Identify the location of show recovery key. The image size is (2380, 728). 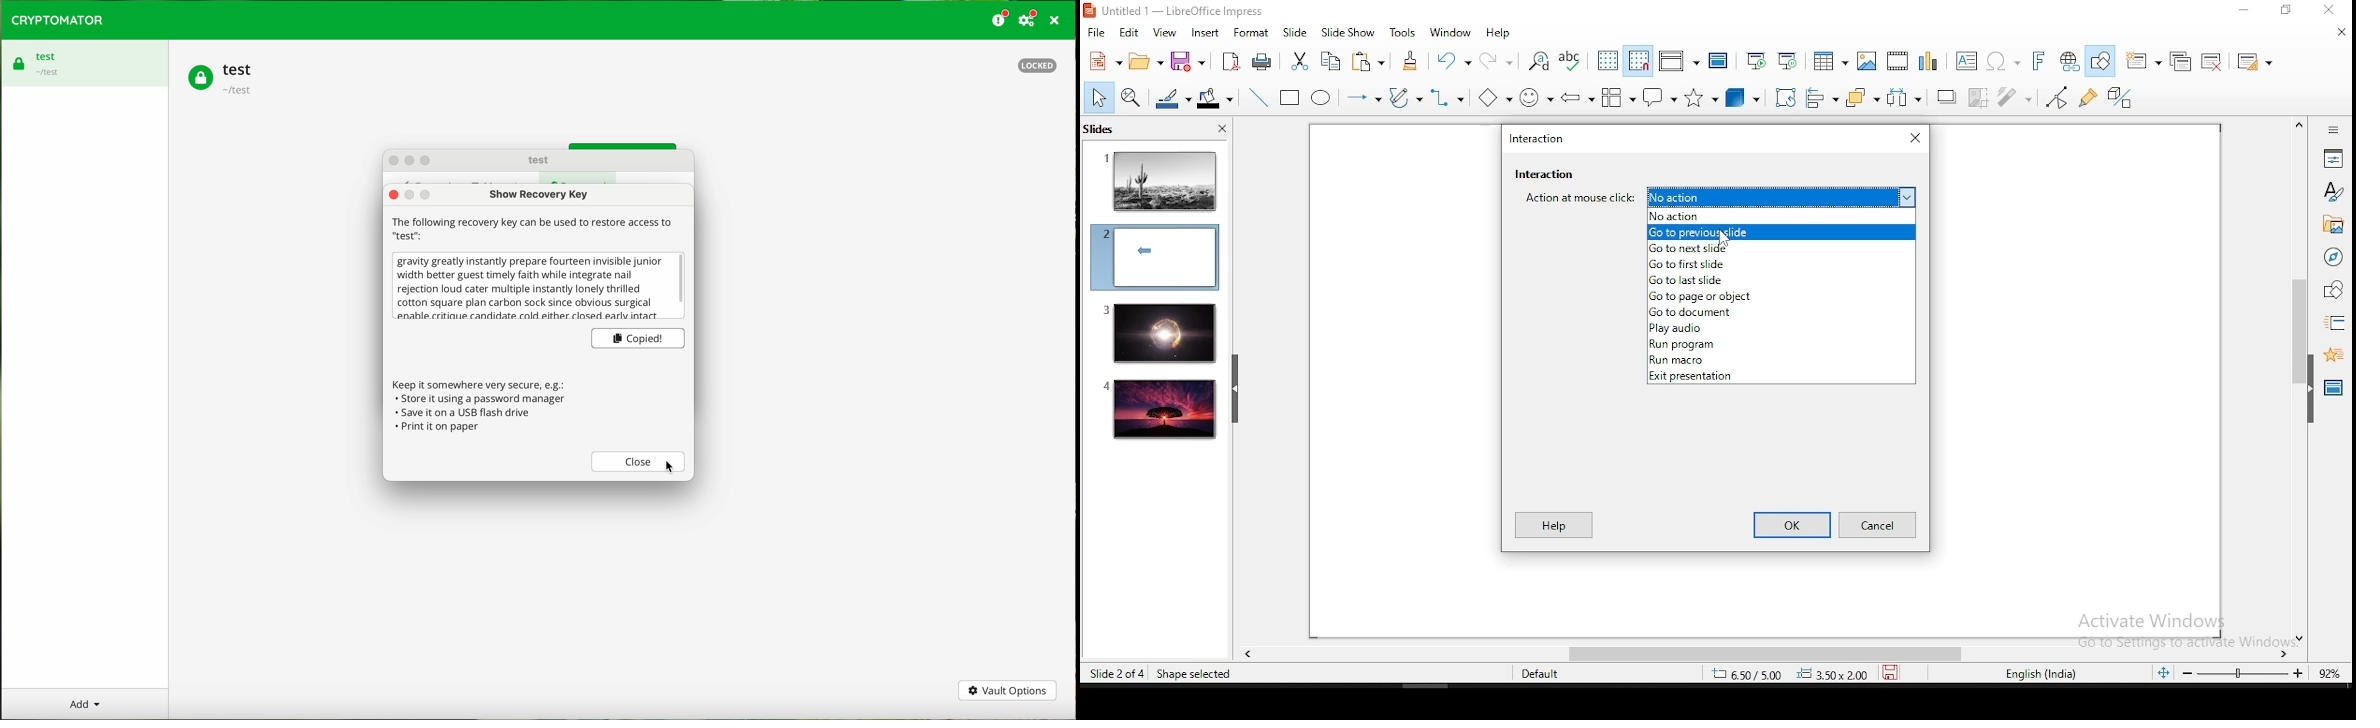
(542, 194).